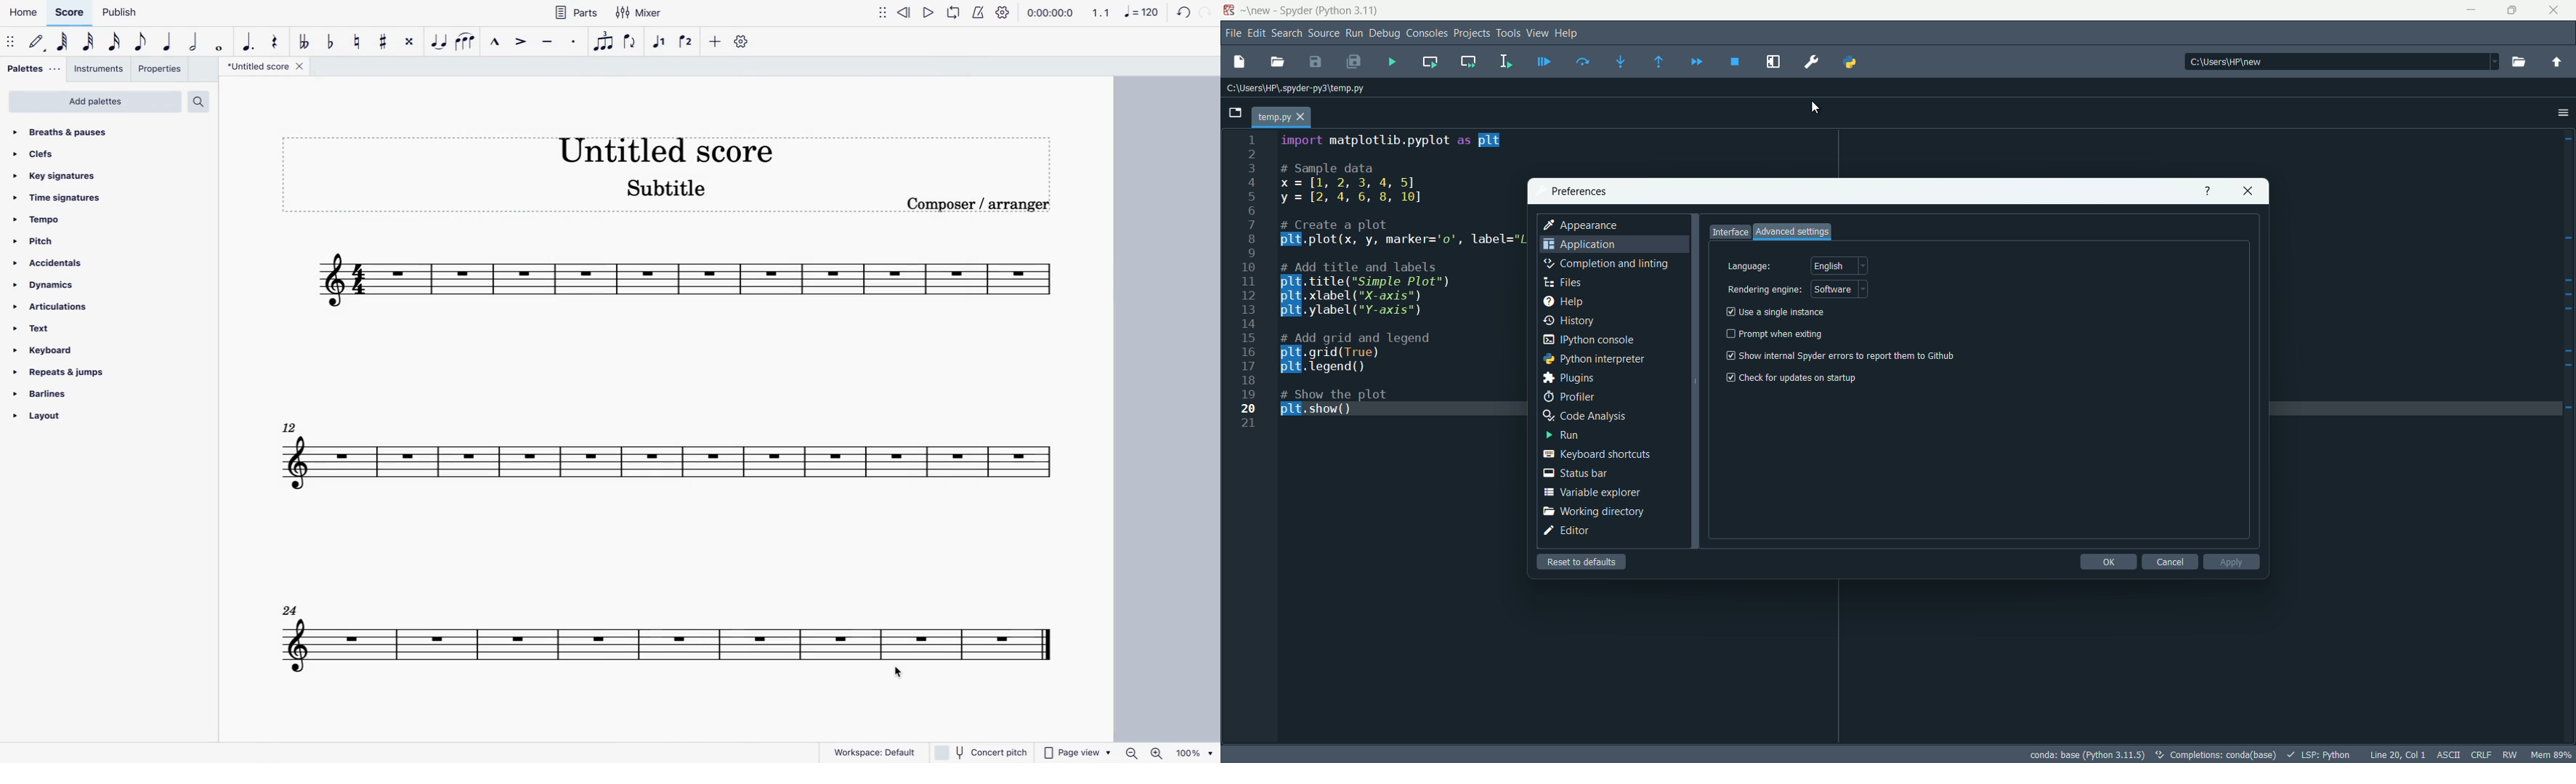 The height and width of the screenshot is (784, 2576). Describe the element at coordinates (573, 44) in the screenshot. I see `stacatto` at that location.